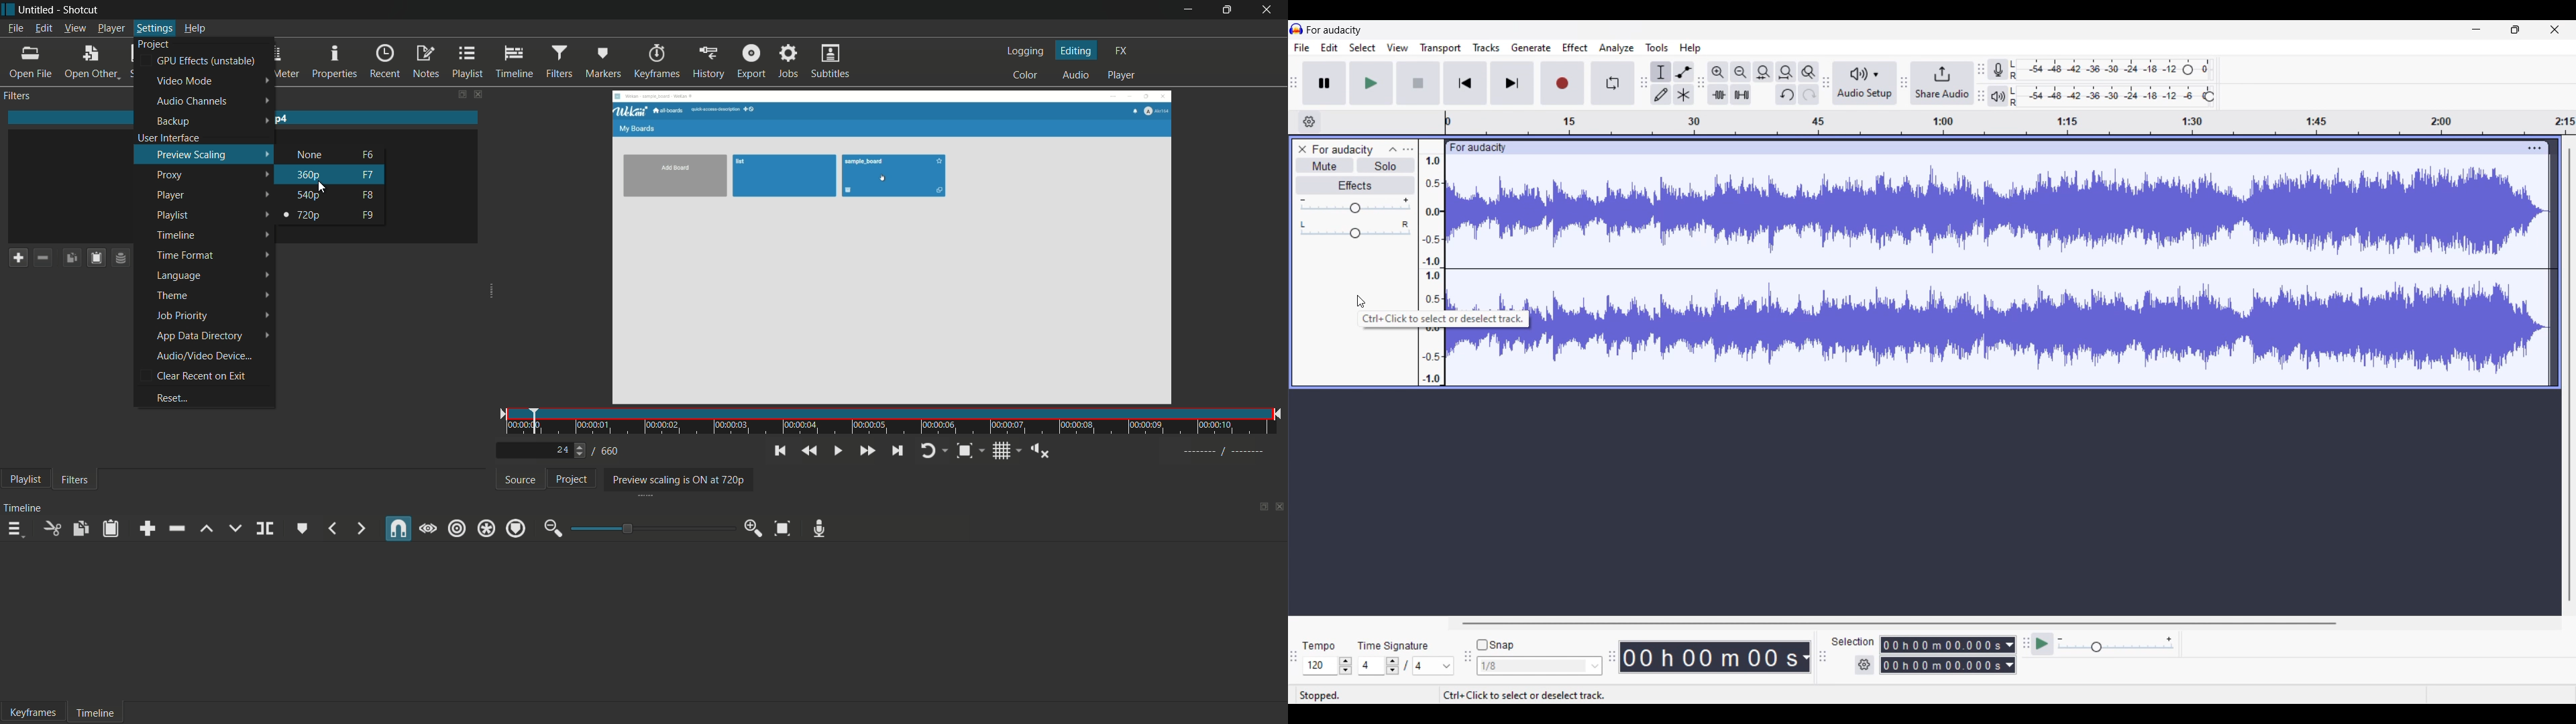  What do you see at coordinates (2555, 29) in the screenshot?
I see `Close interface` at bounding box center [2555, 29].